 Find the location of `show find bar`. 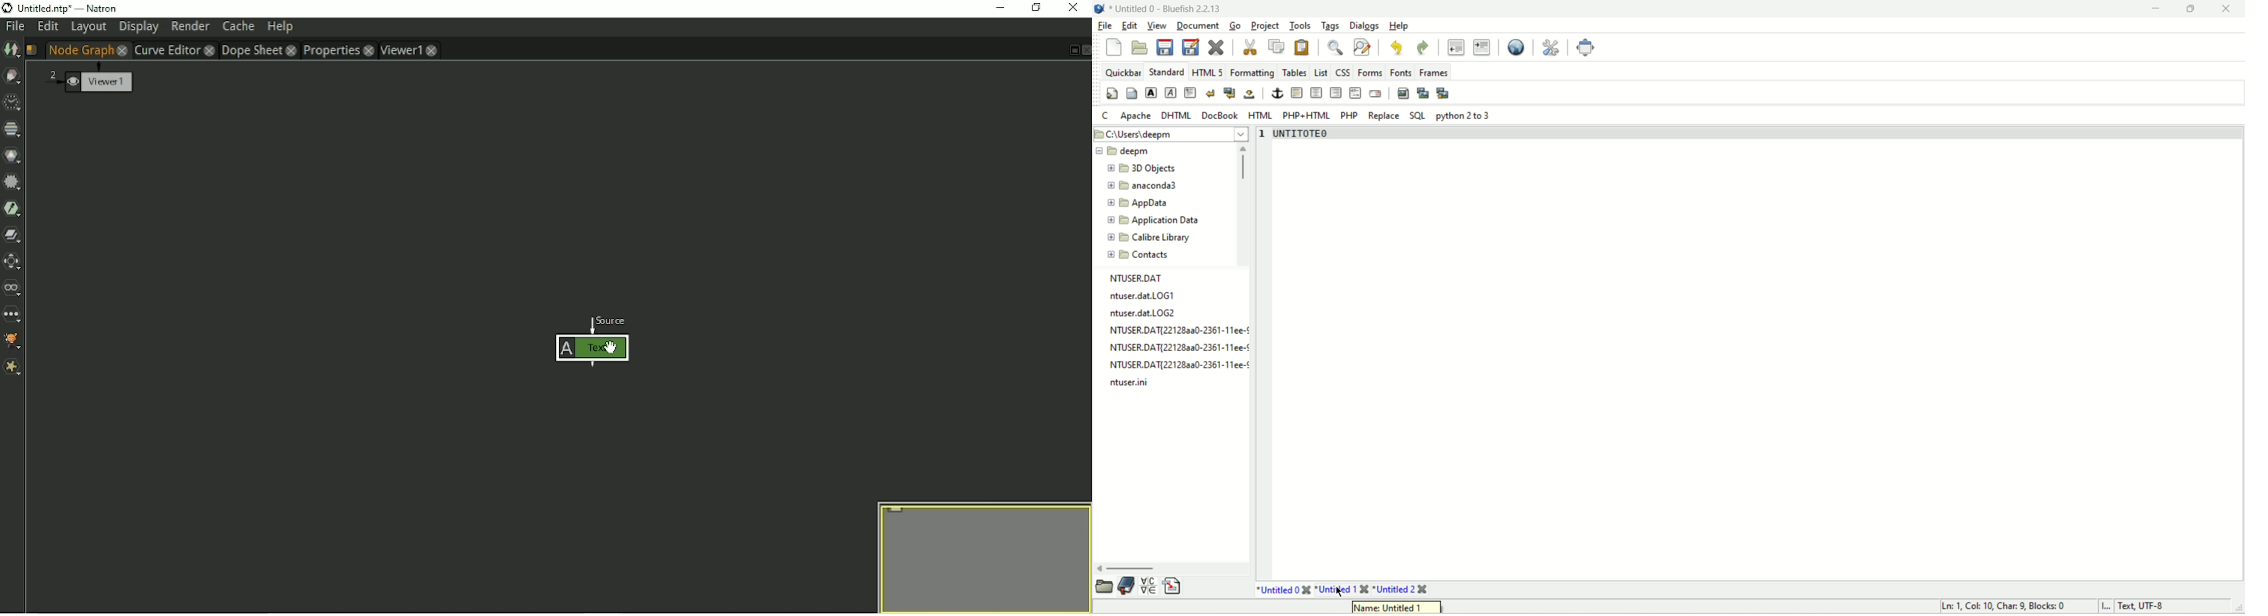

show find bar is located at coordinates (1334, 46).